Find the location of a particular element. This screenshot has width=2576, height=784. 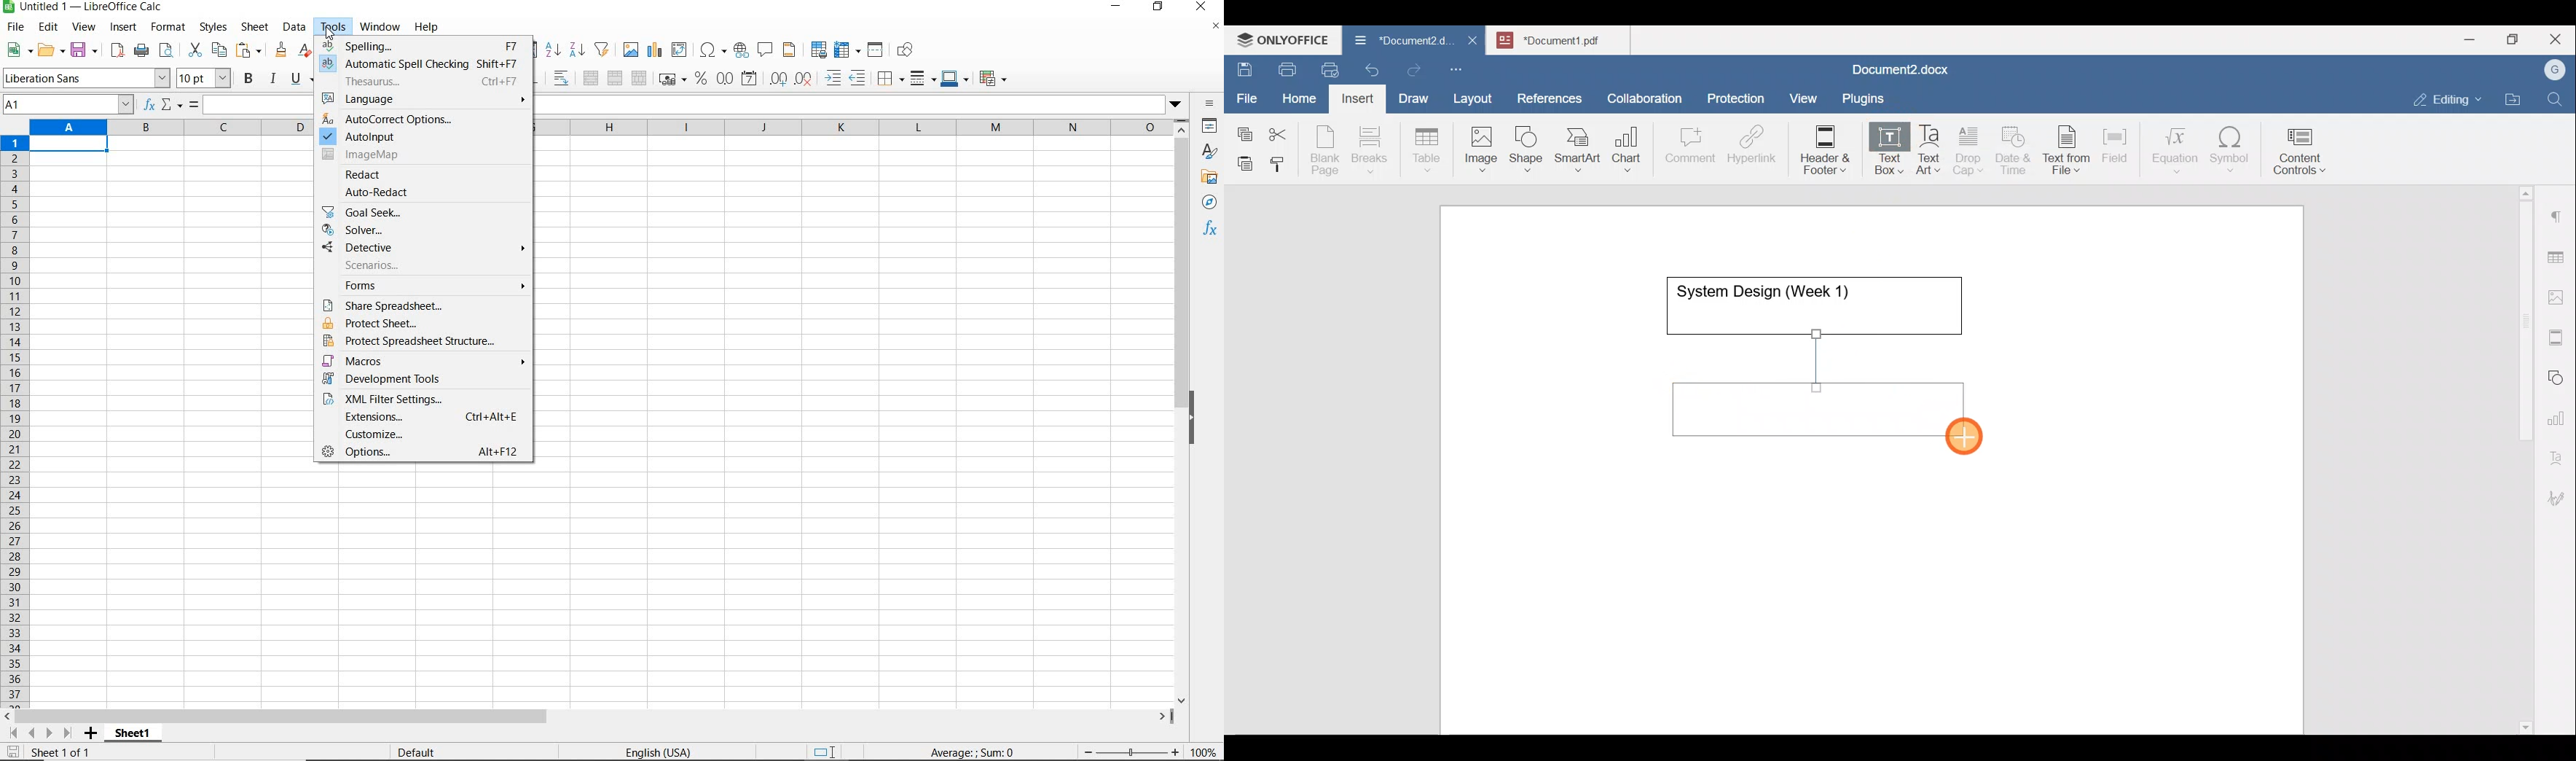

header & footer is located at coordinates (791, 50).